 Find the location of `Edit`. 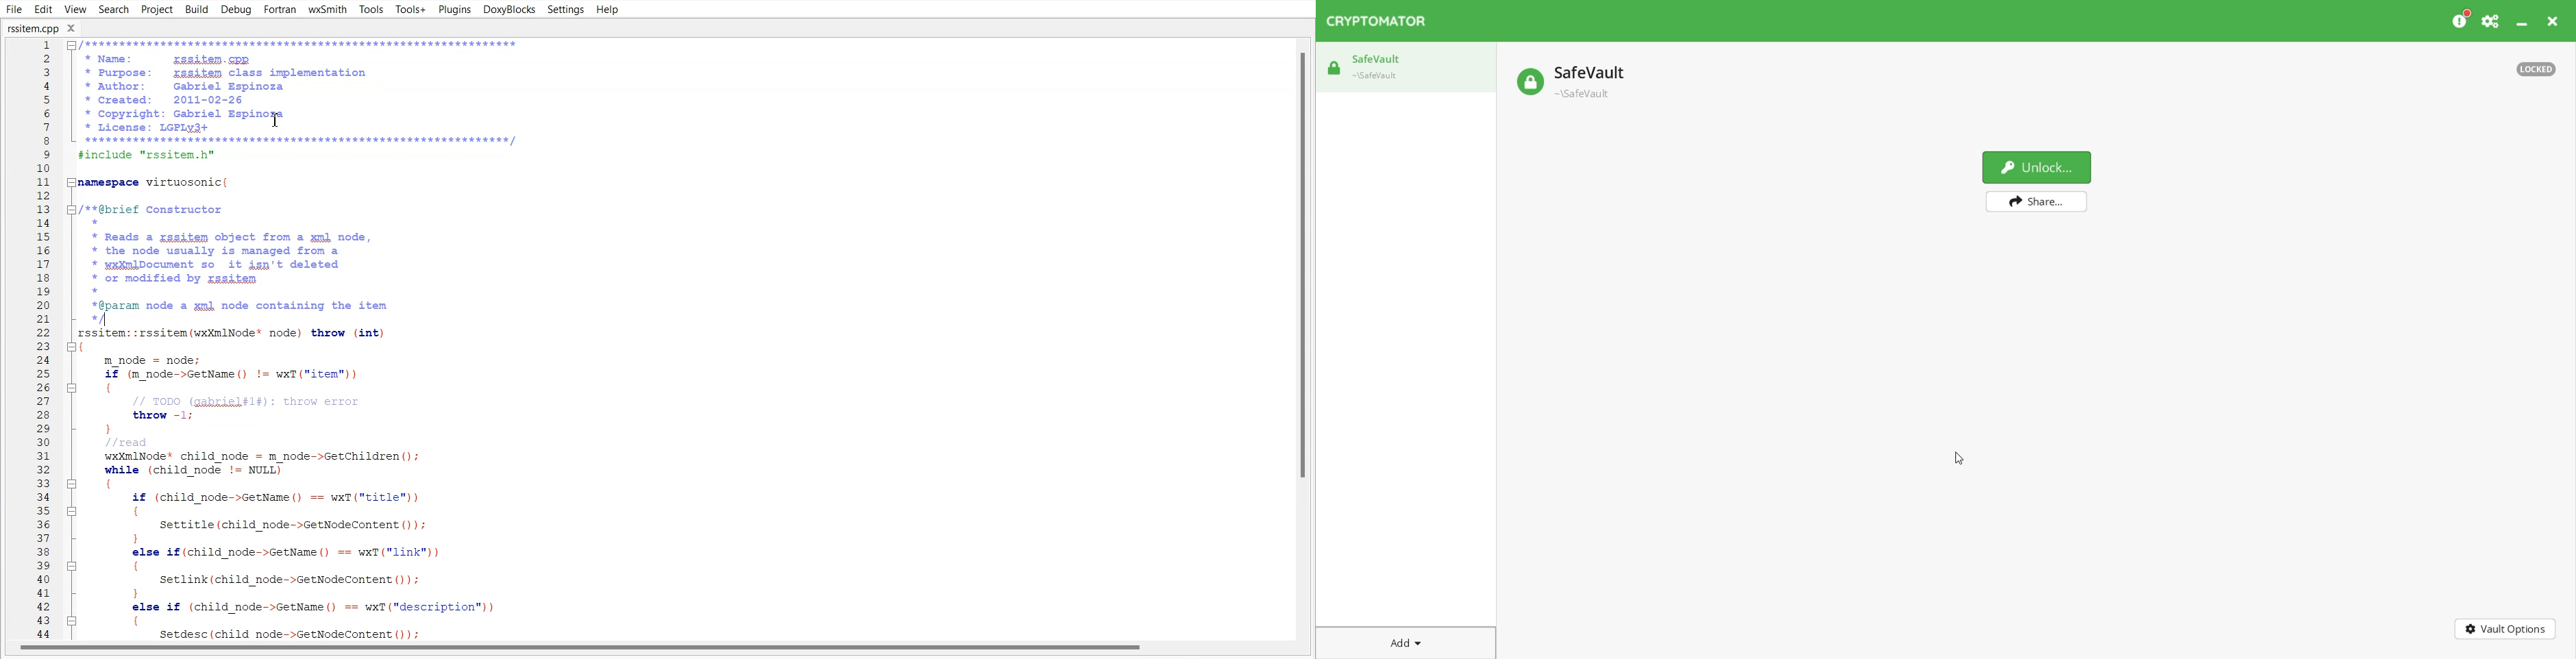

Edit is located at coordinates (44, 10).